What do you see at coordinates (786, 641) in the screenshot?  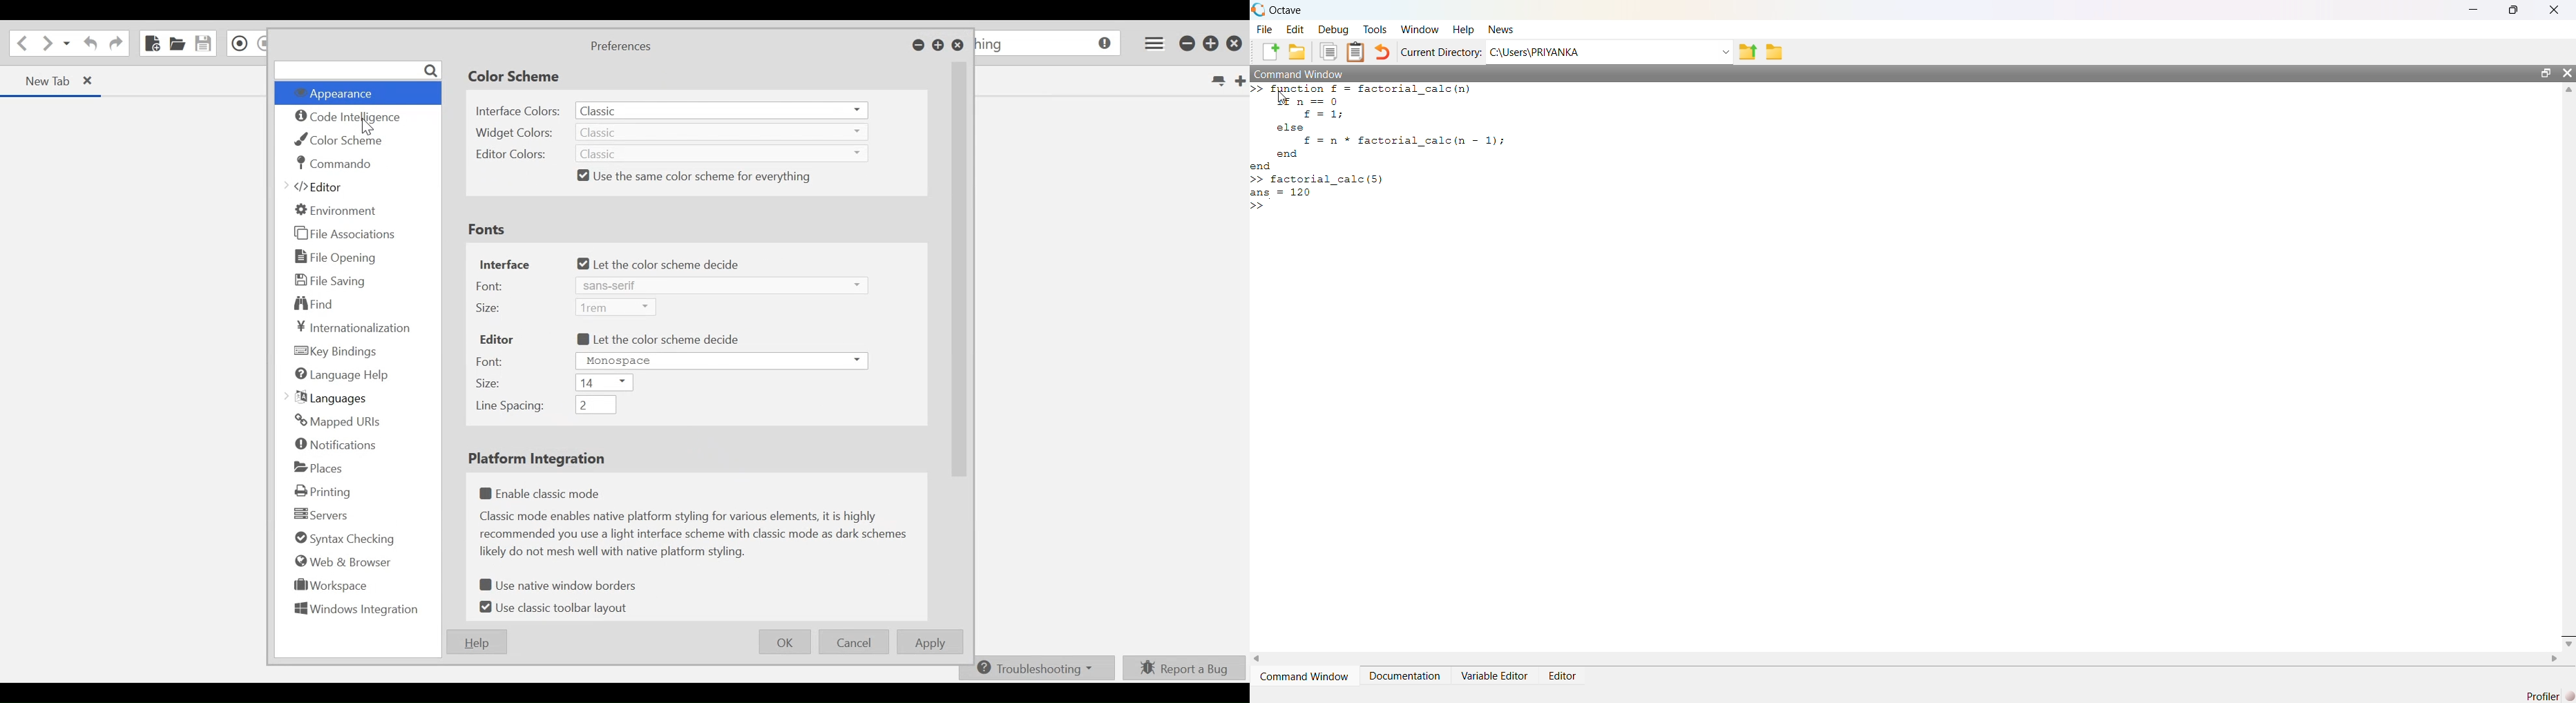 I see `OK` at bounding box center [786, 641].